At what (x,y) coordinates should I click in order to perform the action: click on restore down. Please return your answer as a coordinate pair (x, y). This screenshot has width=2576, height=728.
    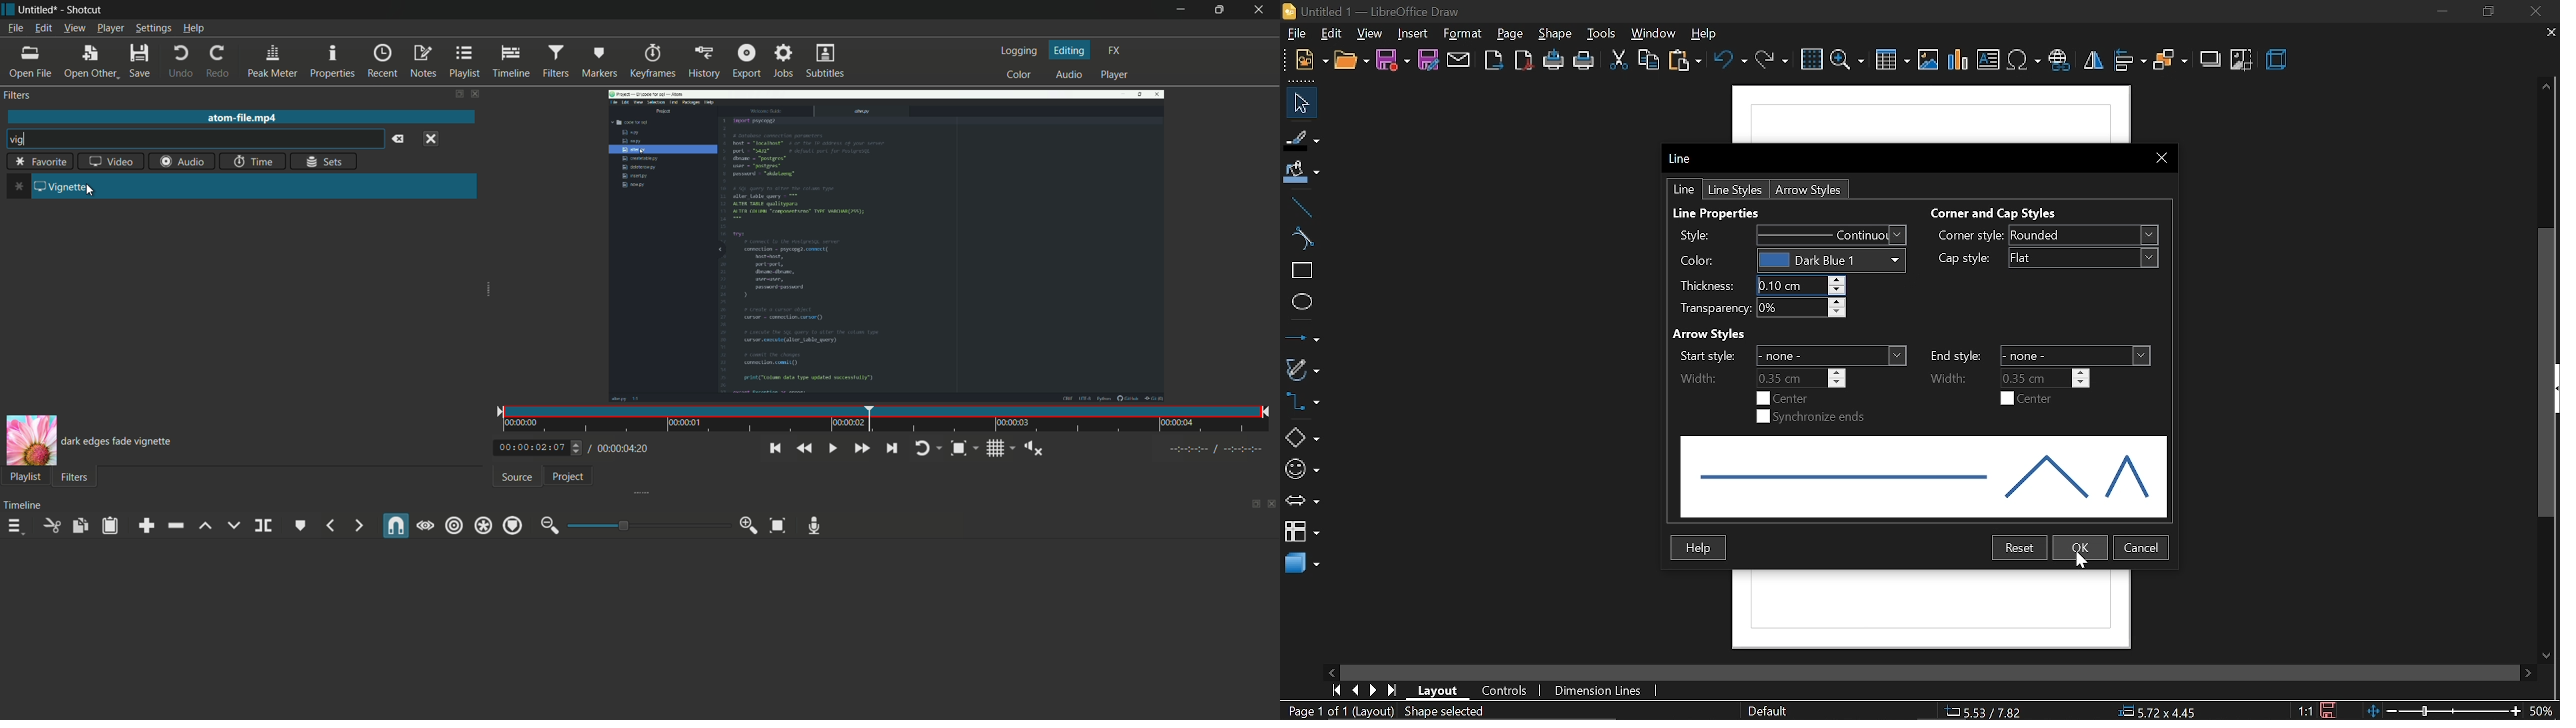
    Looking at the image, I should click on (2487, 12).